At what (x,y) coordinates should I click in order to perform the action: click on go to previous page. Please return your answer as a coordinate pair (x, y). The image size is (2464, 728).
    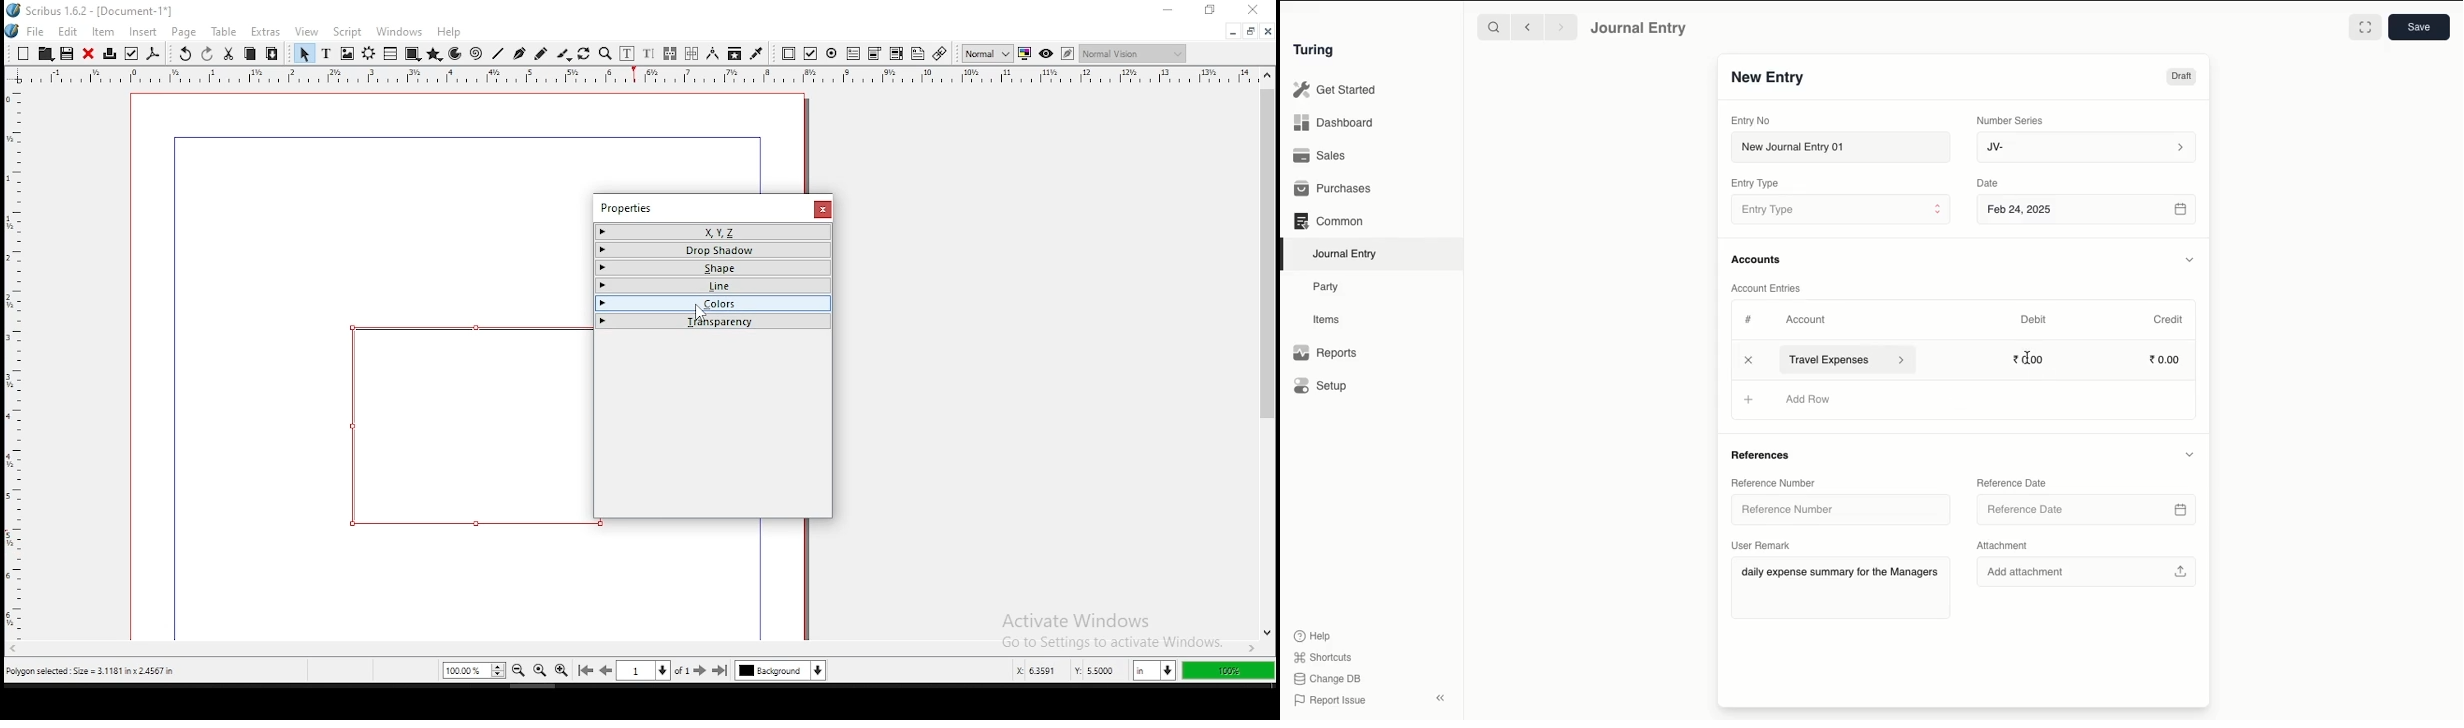
    Looking at the image, I should click on (606, 670).